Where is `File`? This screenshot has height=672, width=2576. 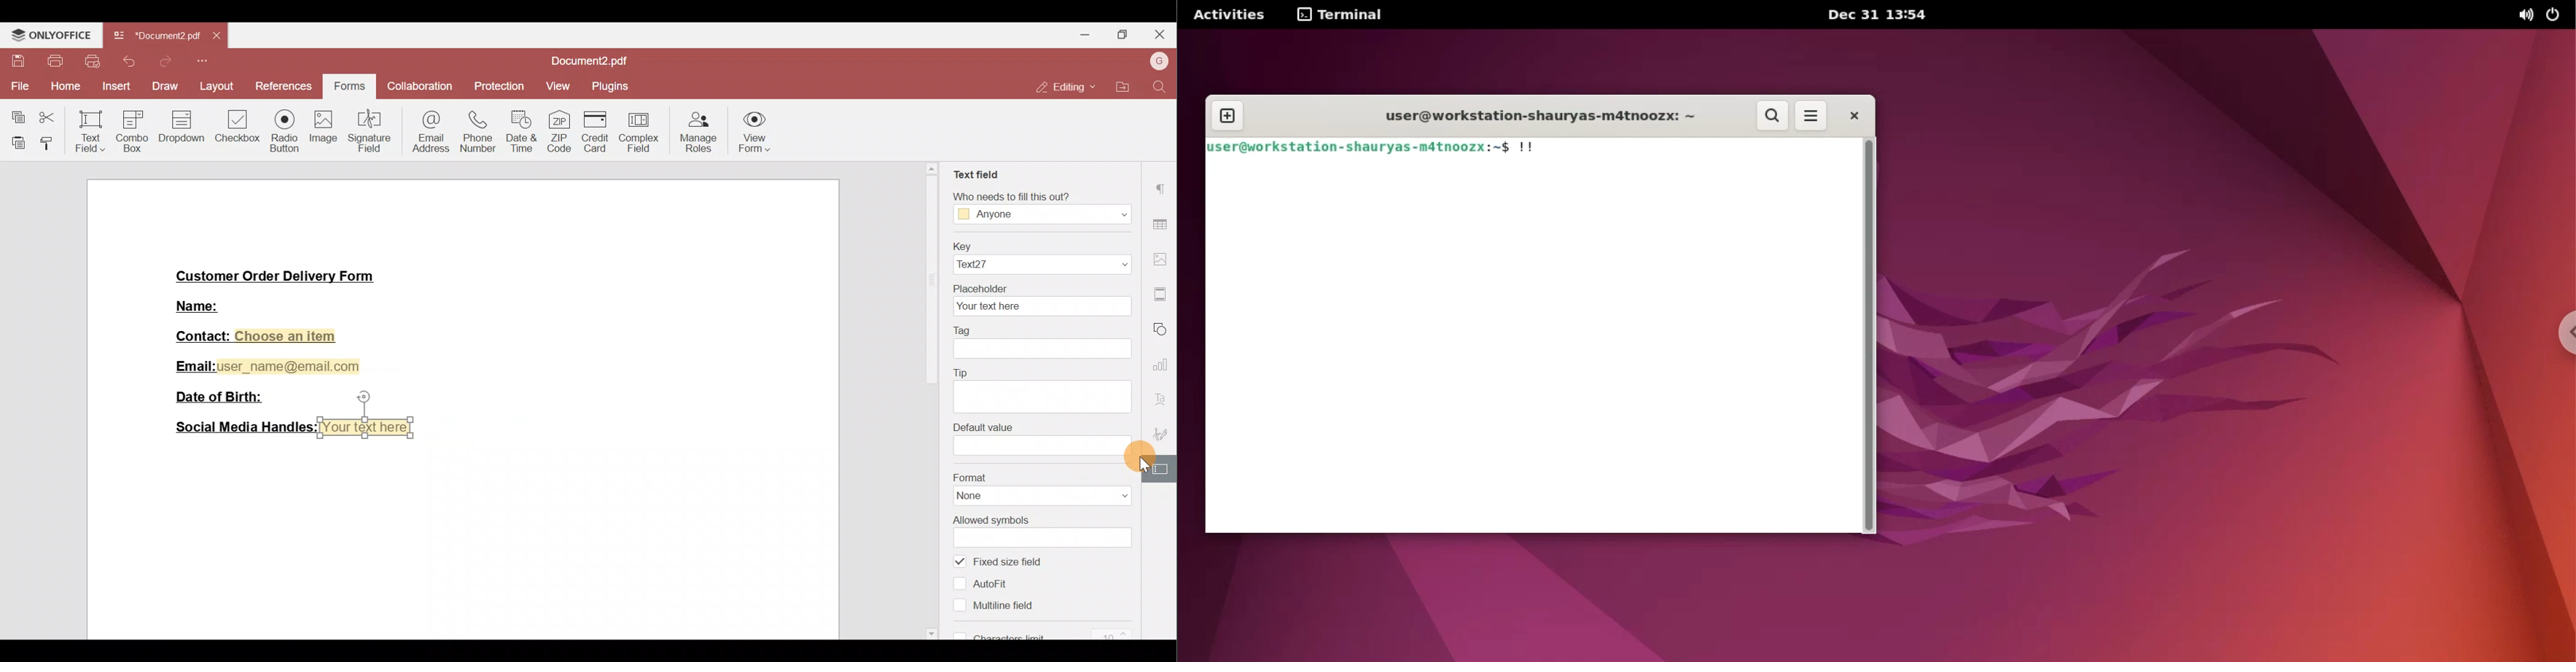
File is located at coordinates (19, 86).